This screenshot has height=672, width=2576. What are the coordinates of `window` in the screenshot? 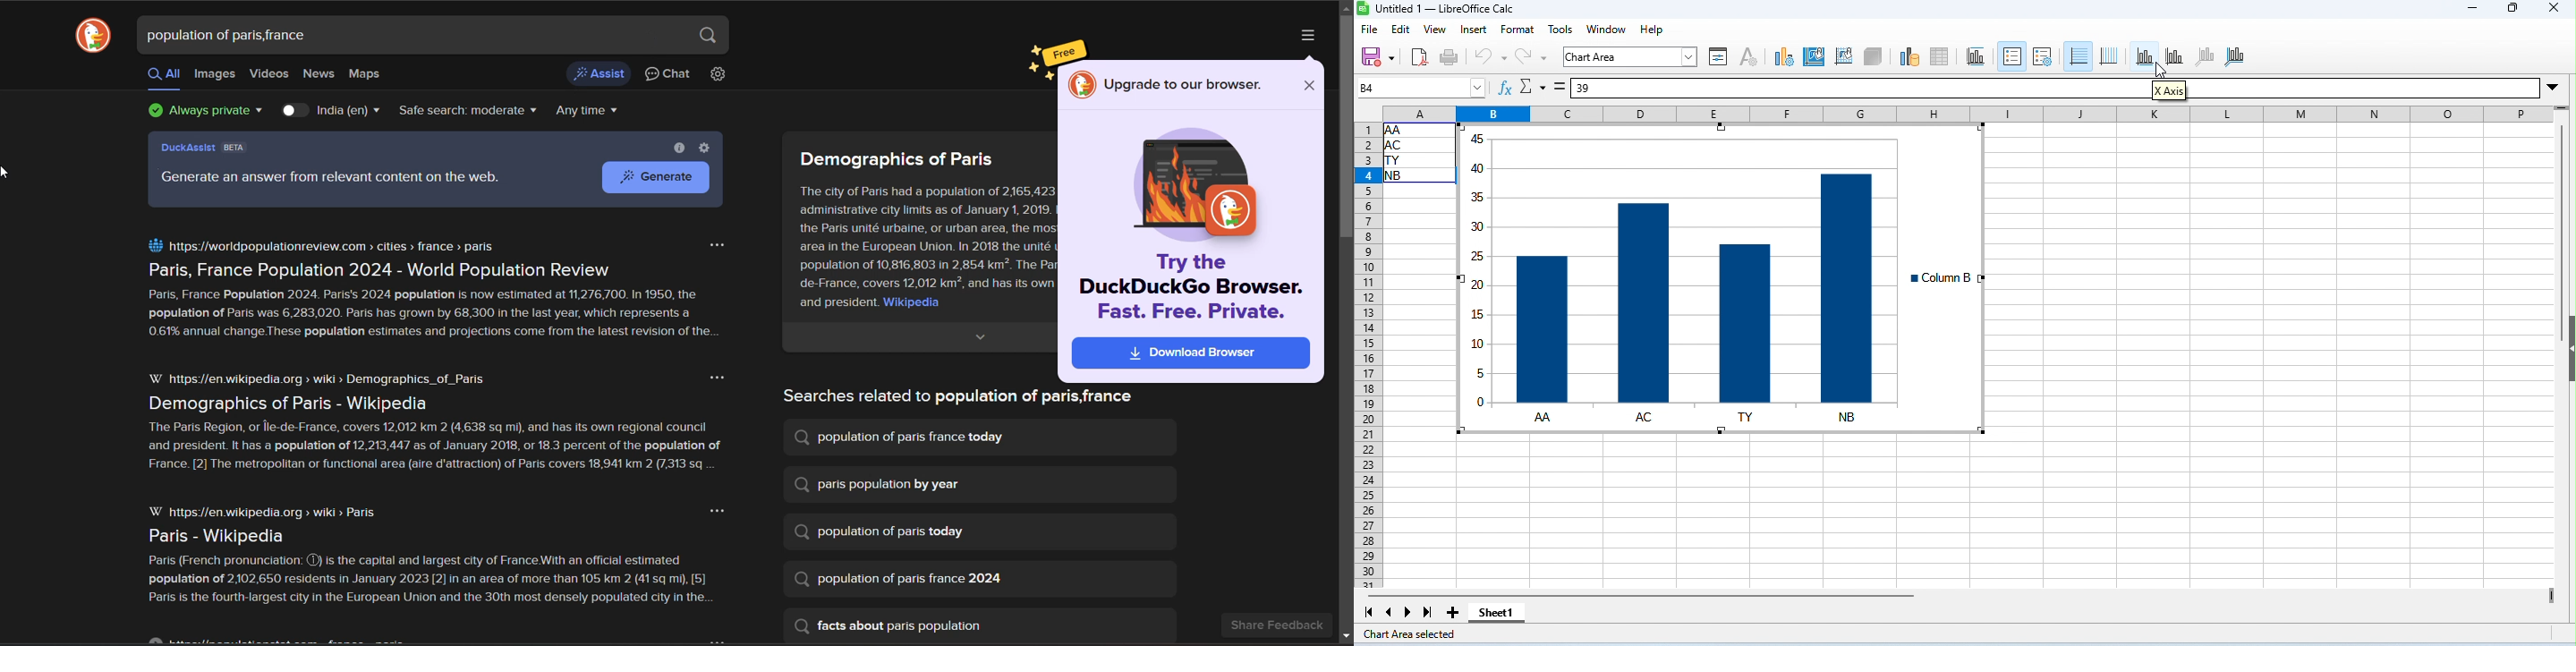 It's located at (1607, 29).